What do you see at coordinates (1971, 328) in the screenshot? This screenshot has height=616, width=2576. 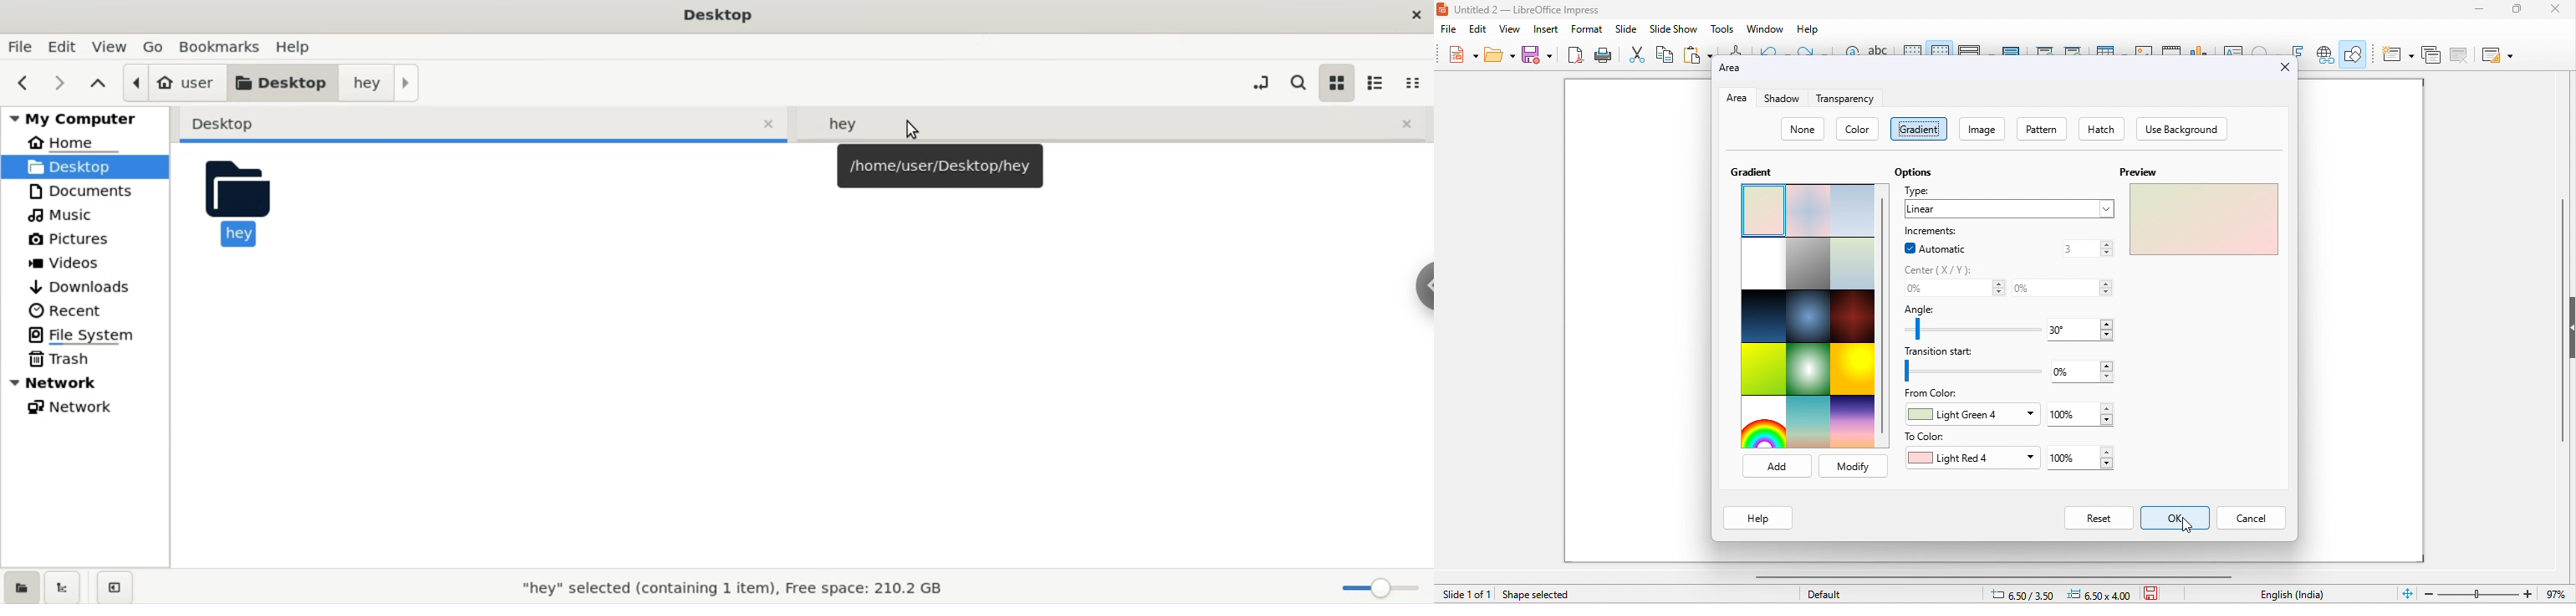 I see `adjust angle` at bounding box center [1971, 328].